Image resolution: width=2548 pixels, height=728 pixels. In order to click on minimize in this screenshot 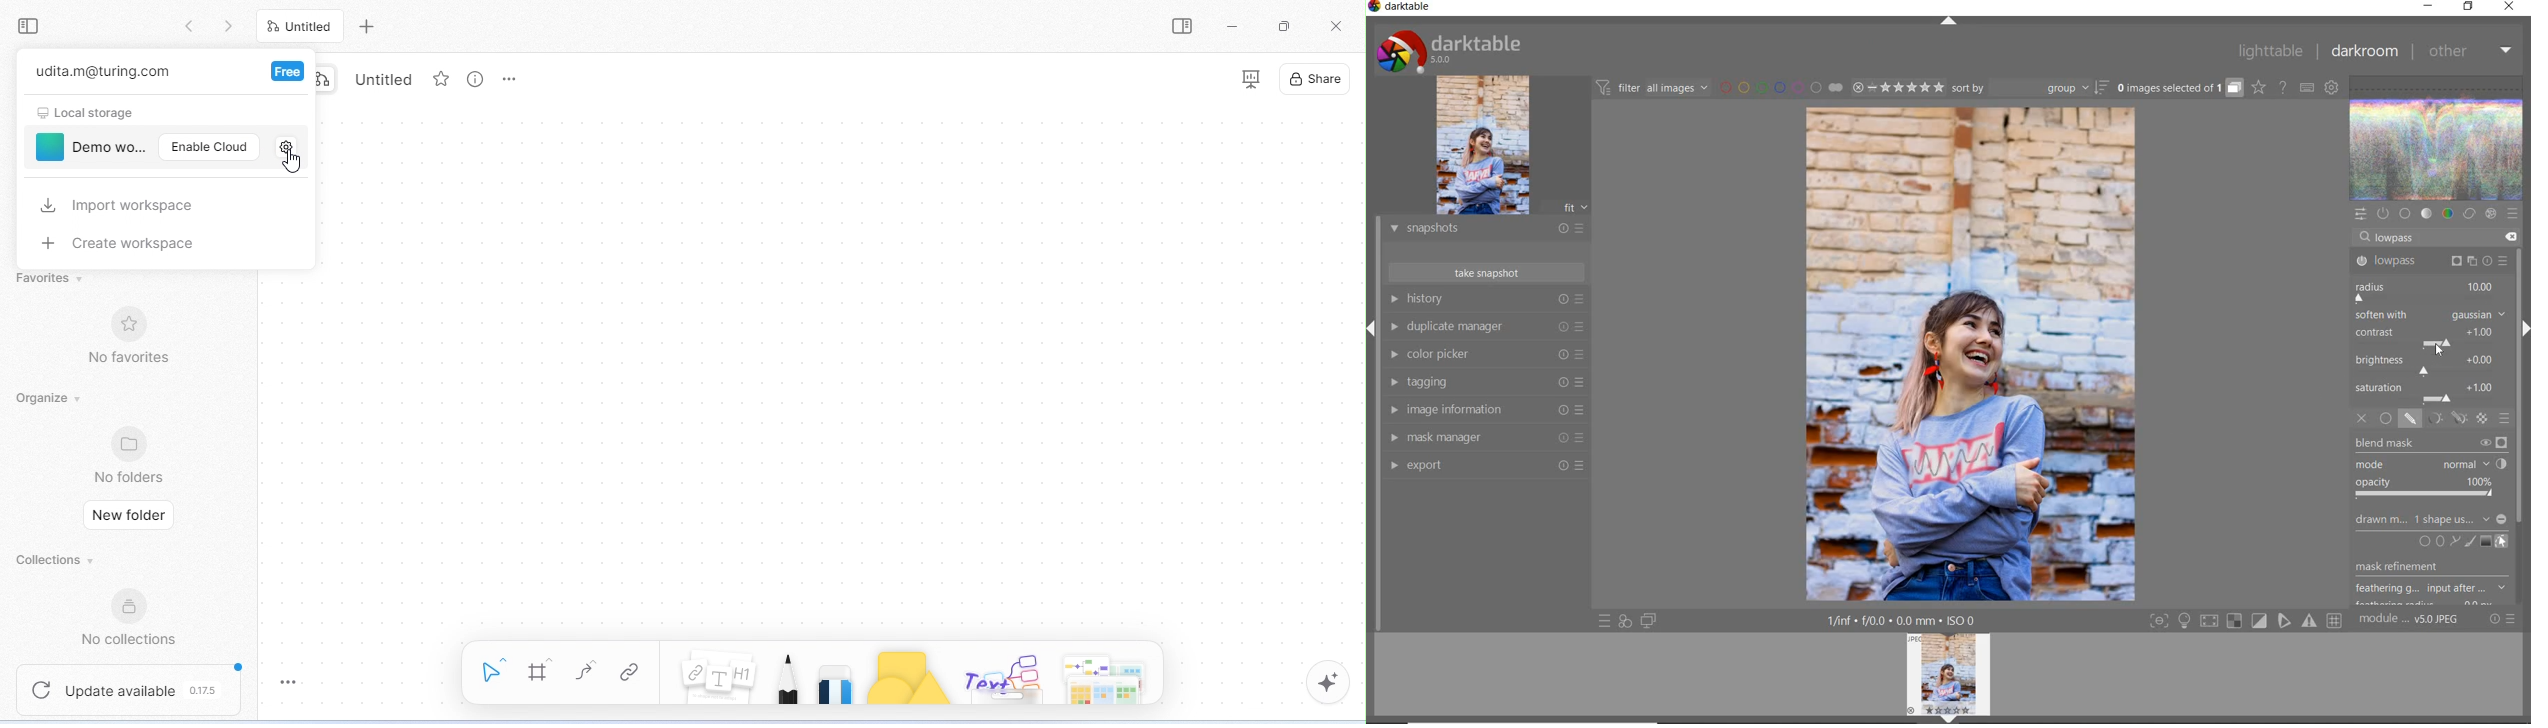, I will do `click(2429, 7)`.